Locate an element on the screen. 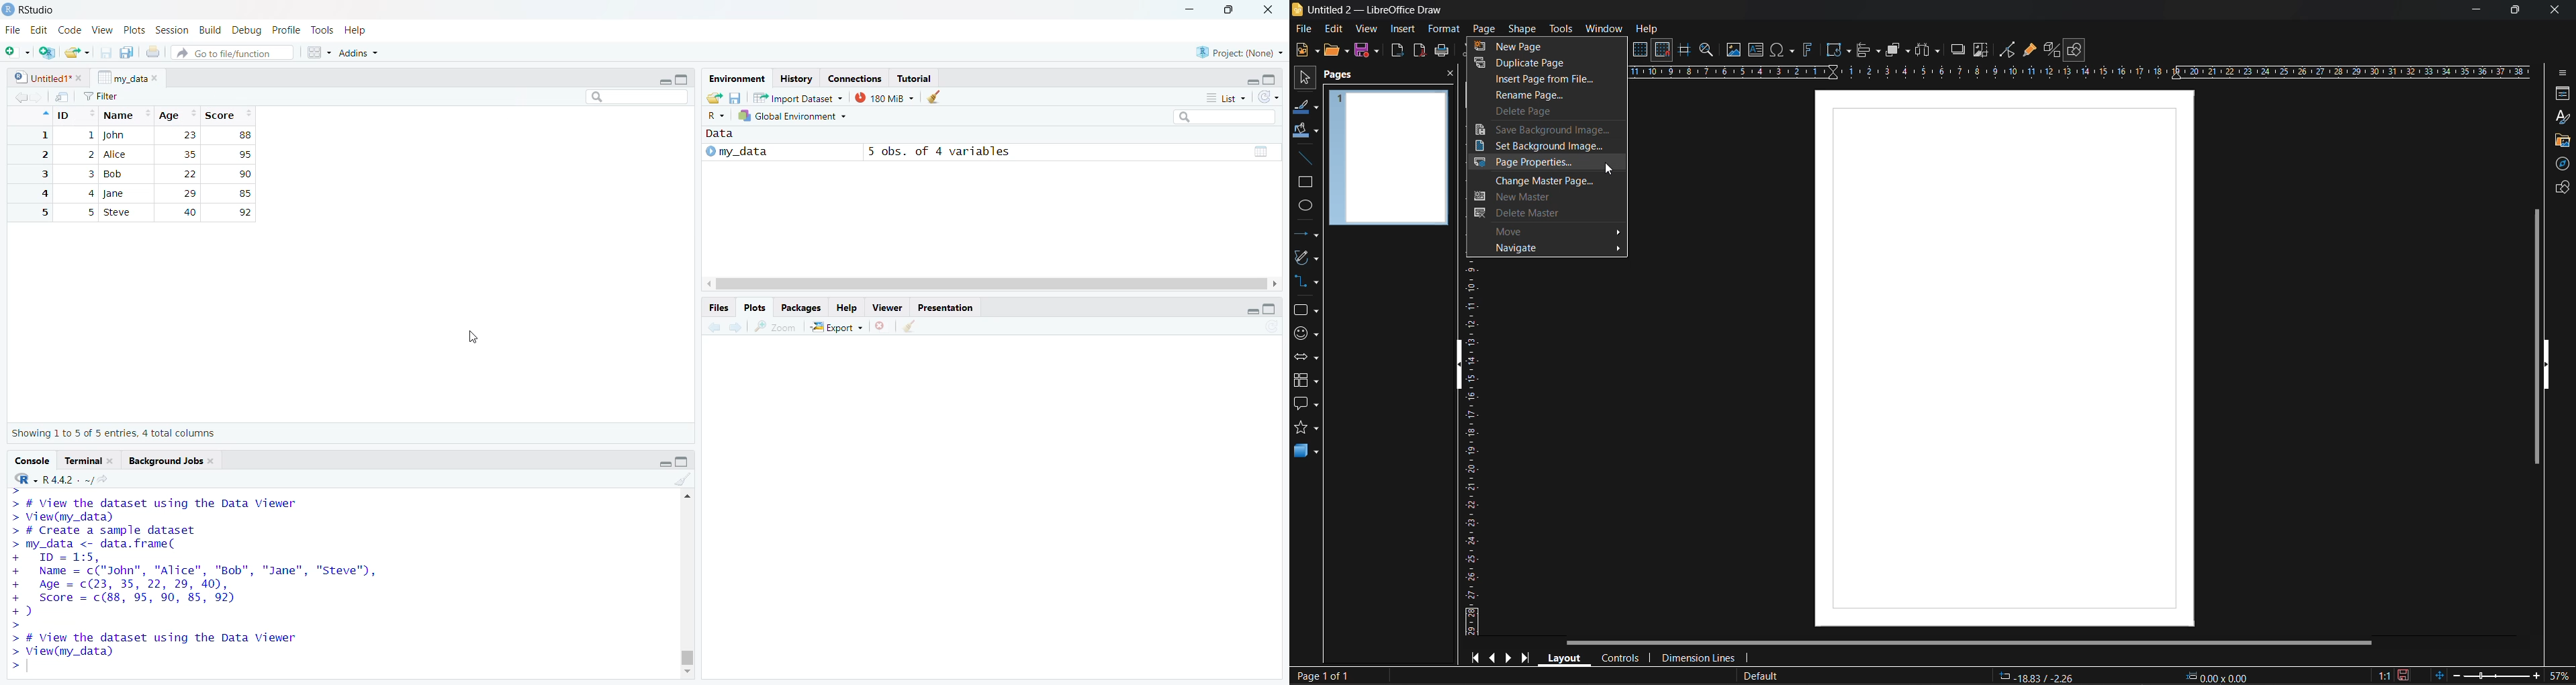 The image size is (2576, 700). Search in file is located at coordinates (63, 97).